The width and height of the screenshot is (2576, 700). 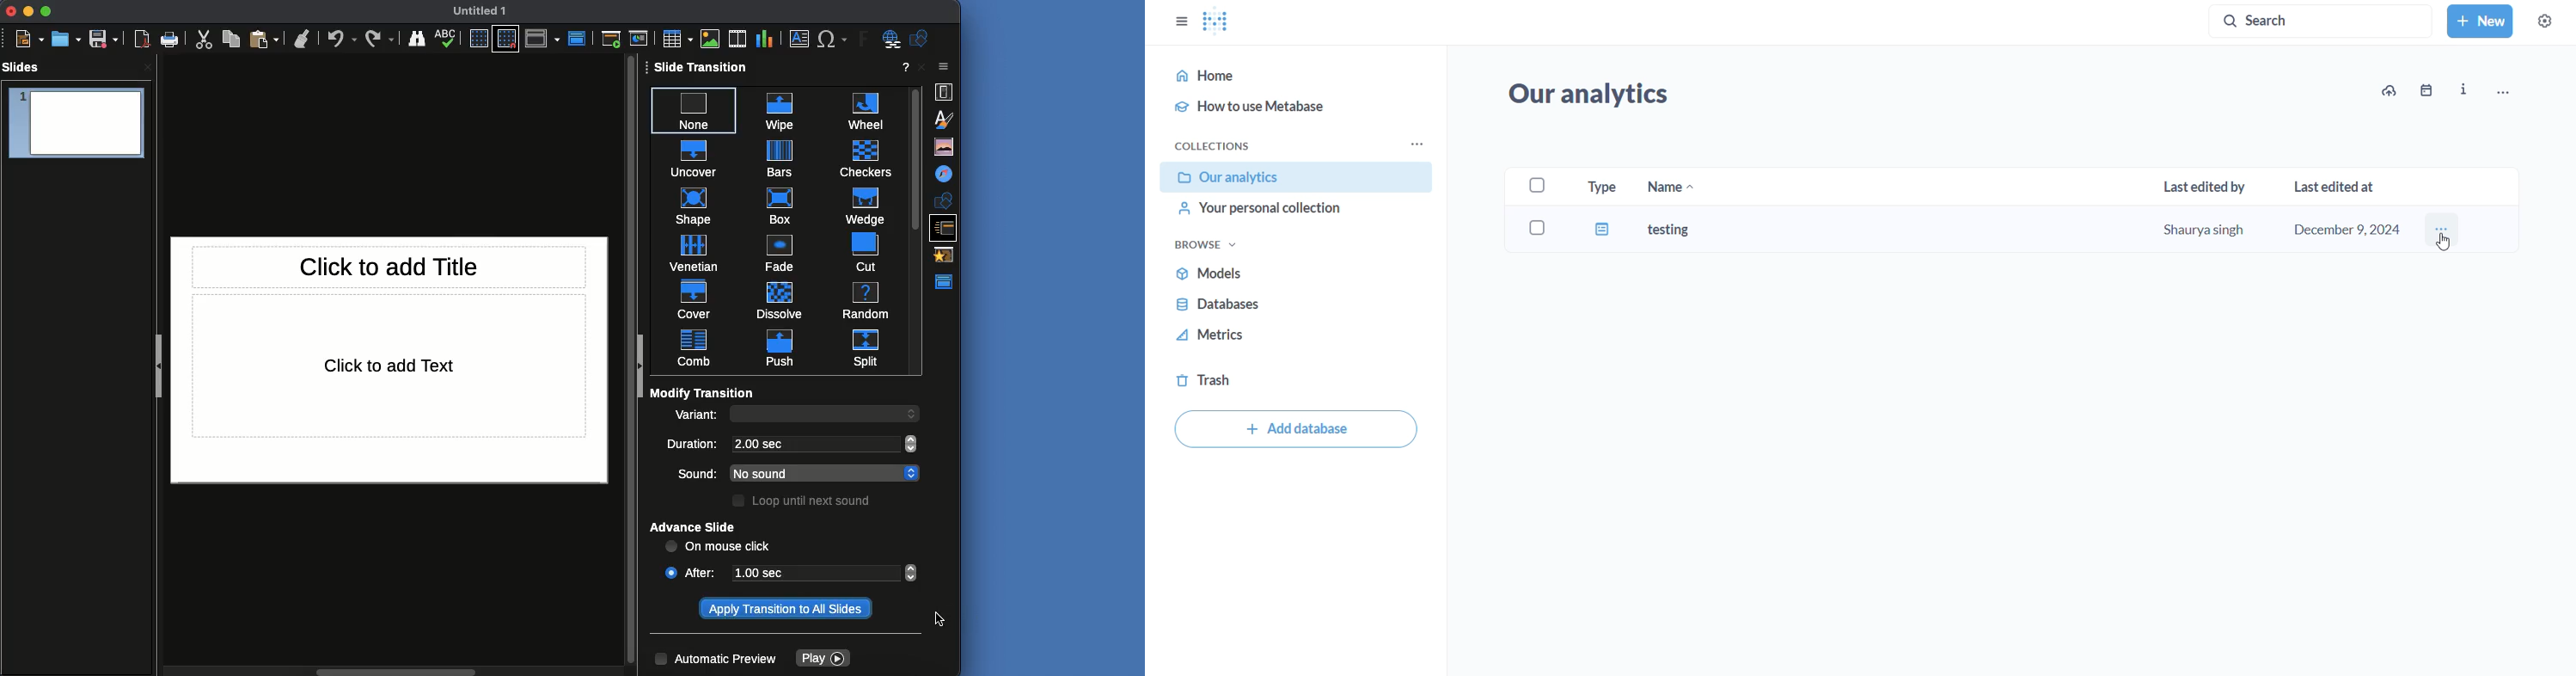 What do you see at coordinates (915, 413) in the screenshot?
I see `scroll` at bounding box center [915, 413].